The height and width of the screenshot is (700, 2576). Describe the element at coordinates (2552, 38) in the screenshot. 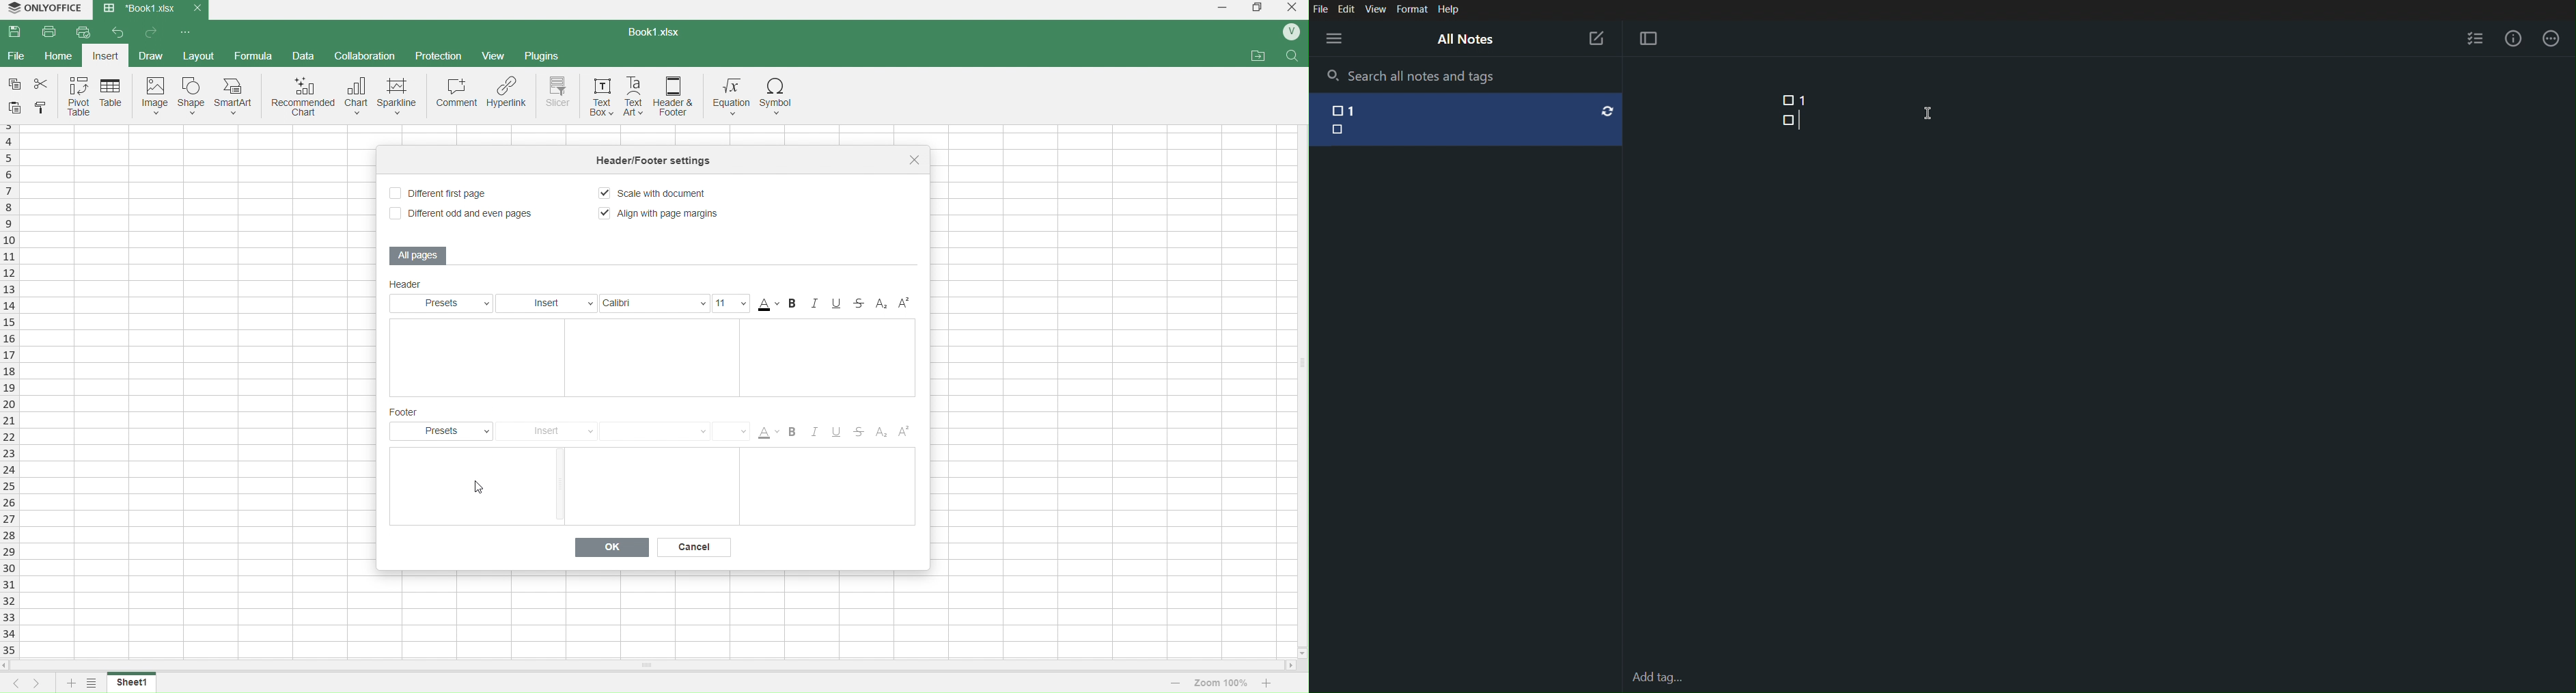

I see `More` at that location.